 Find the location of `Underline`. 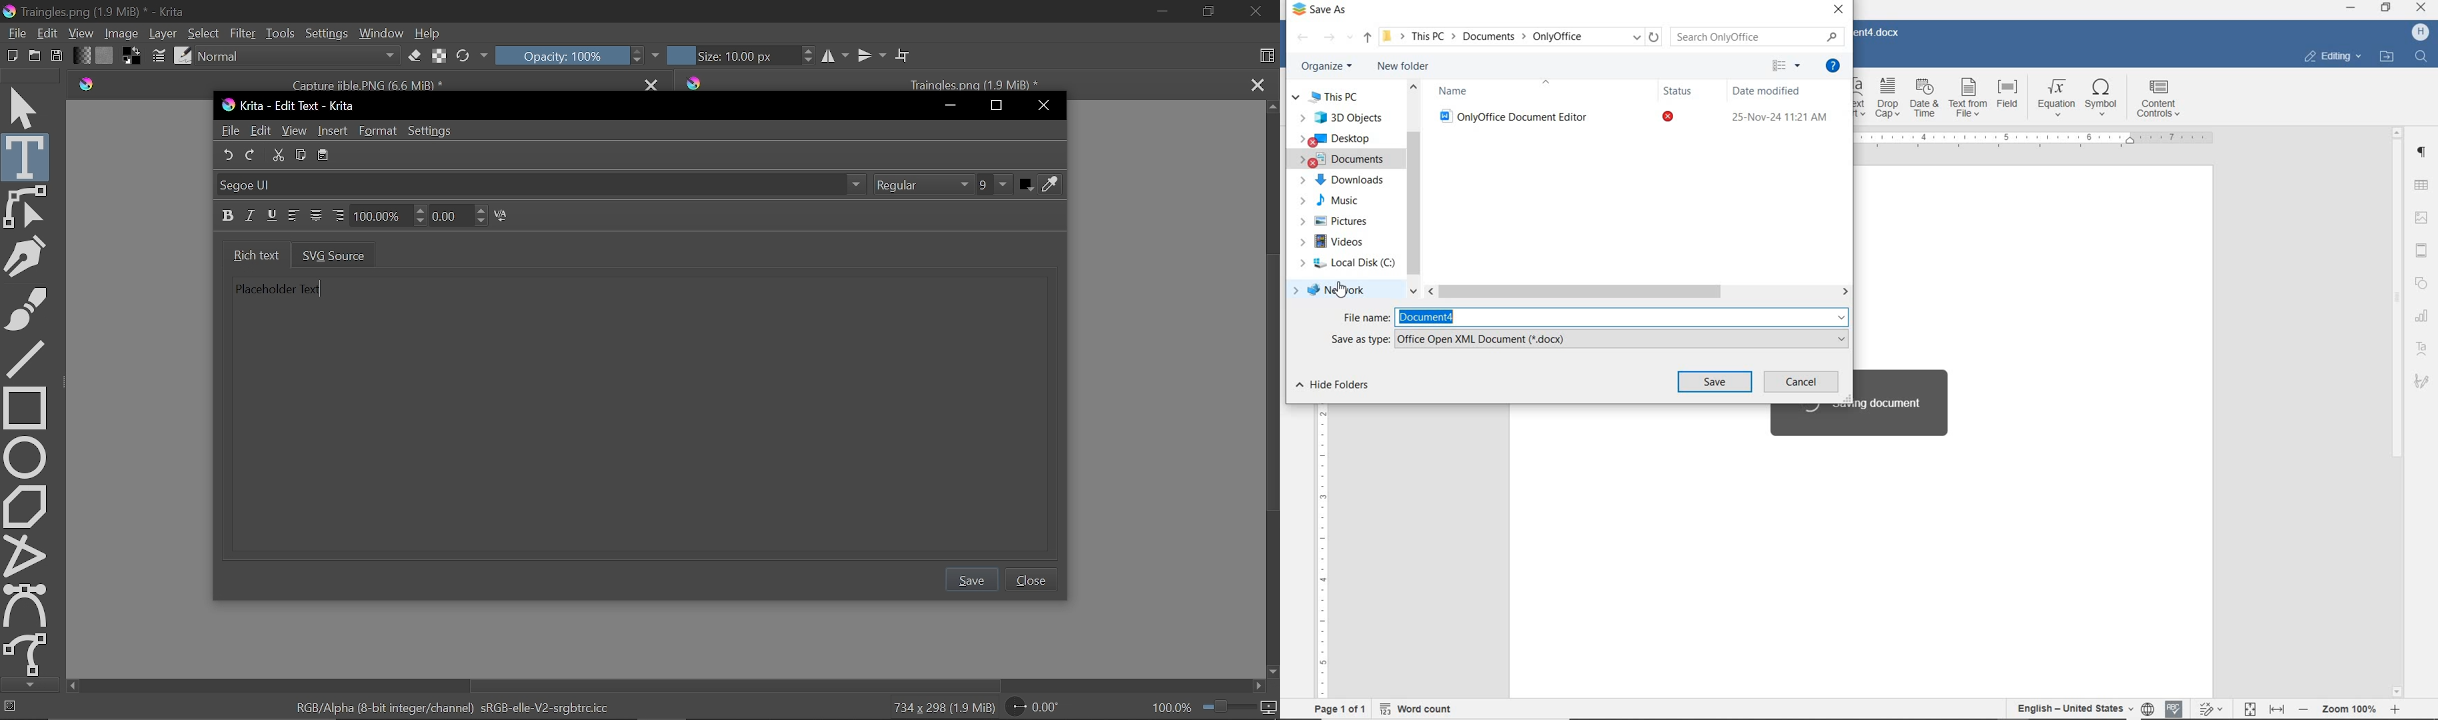

Underline is located at coordinates (272, 214).